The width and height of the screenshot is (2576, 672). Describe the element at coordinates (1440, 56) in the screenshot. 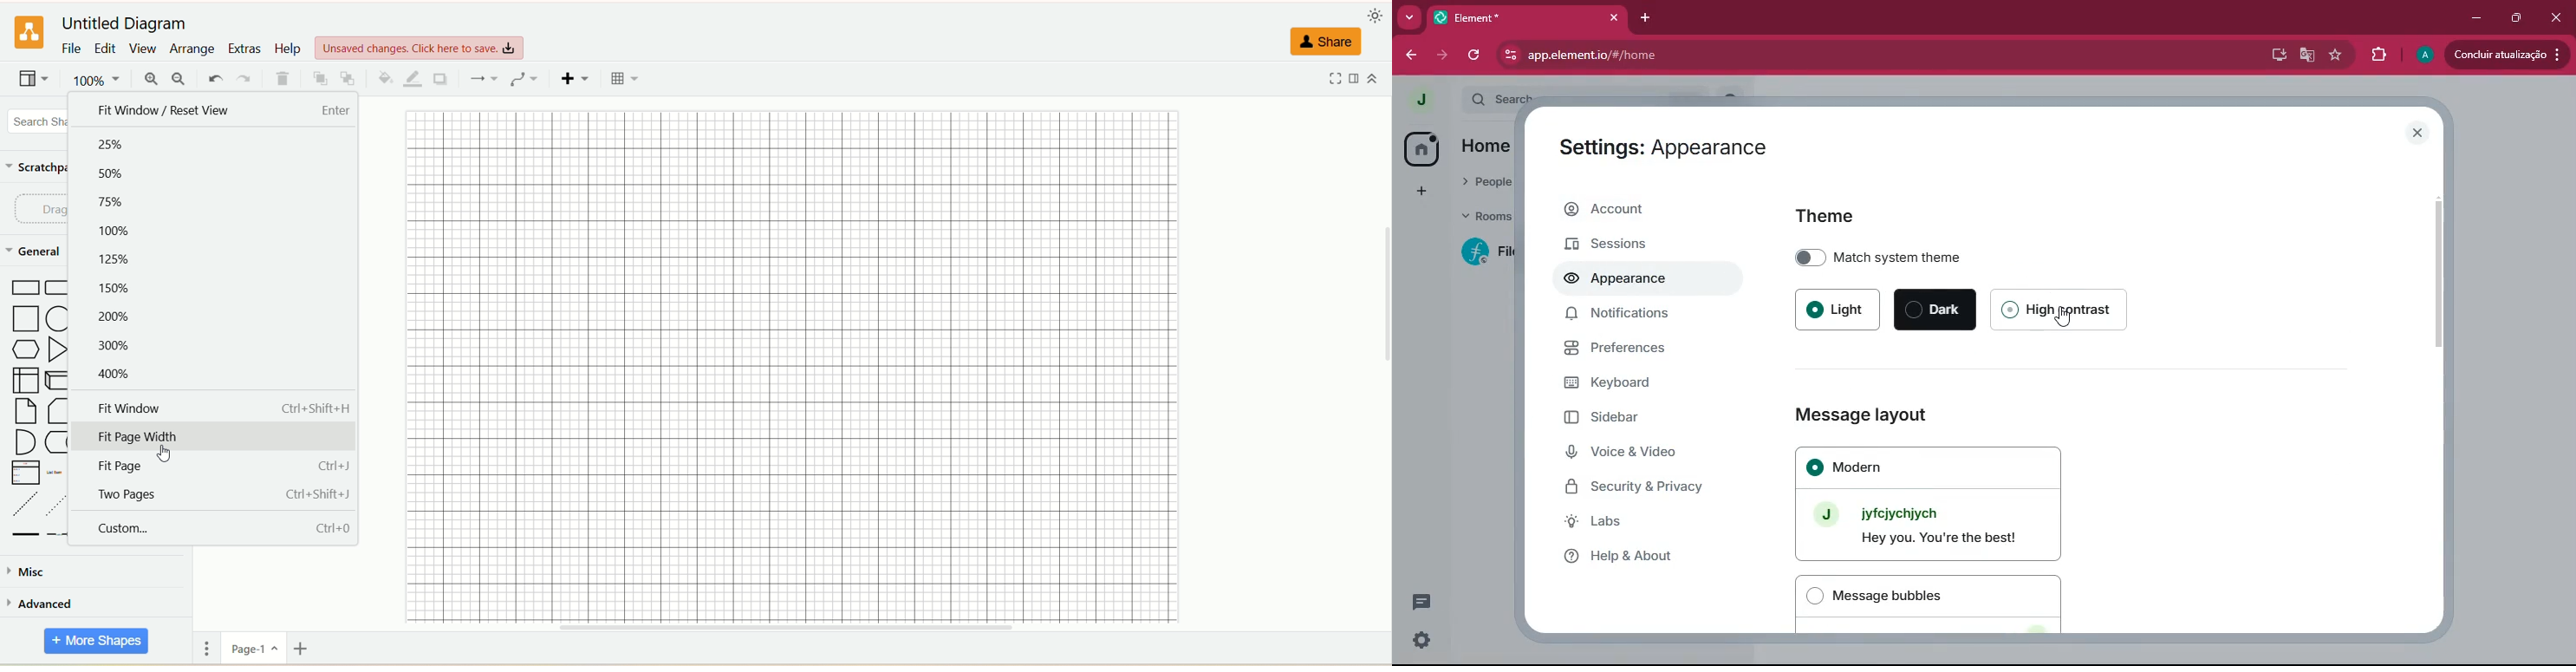

I see `forward` at that location.